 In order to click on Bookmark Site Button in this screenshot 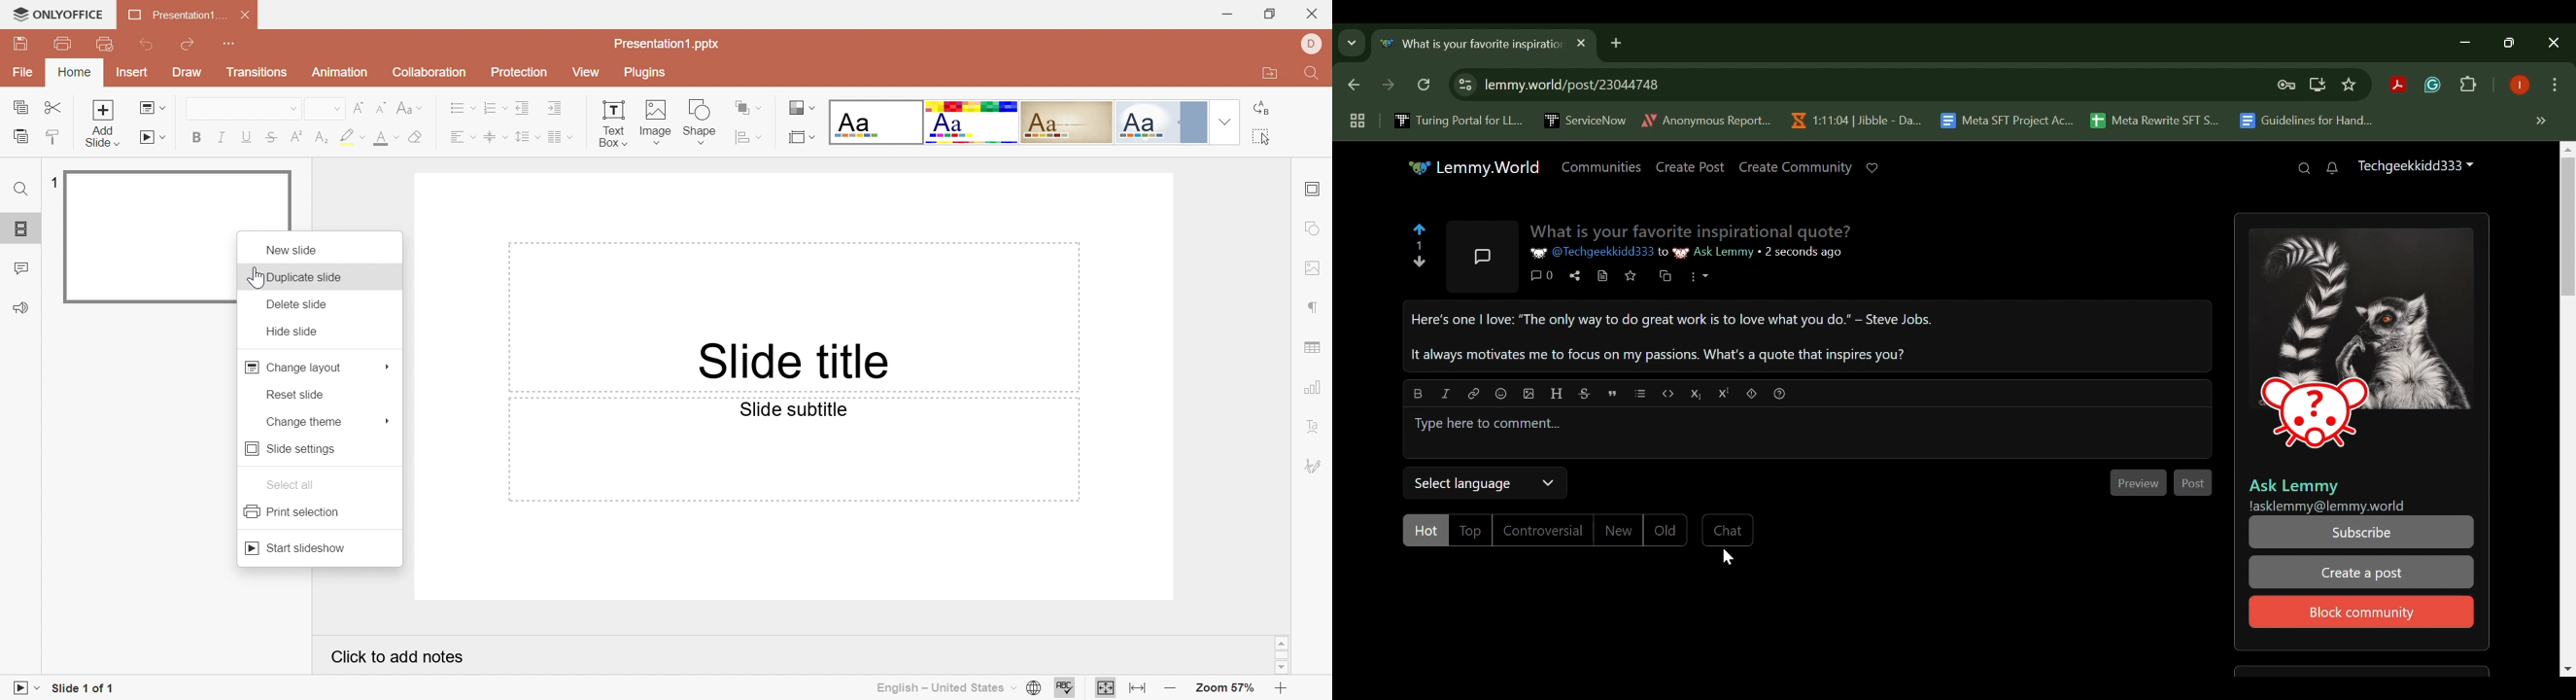, I will do `click(2349, 86)`.